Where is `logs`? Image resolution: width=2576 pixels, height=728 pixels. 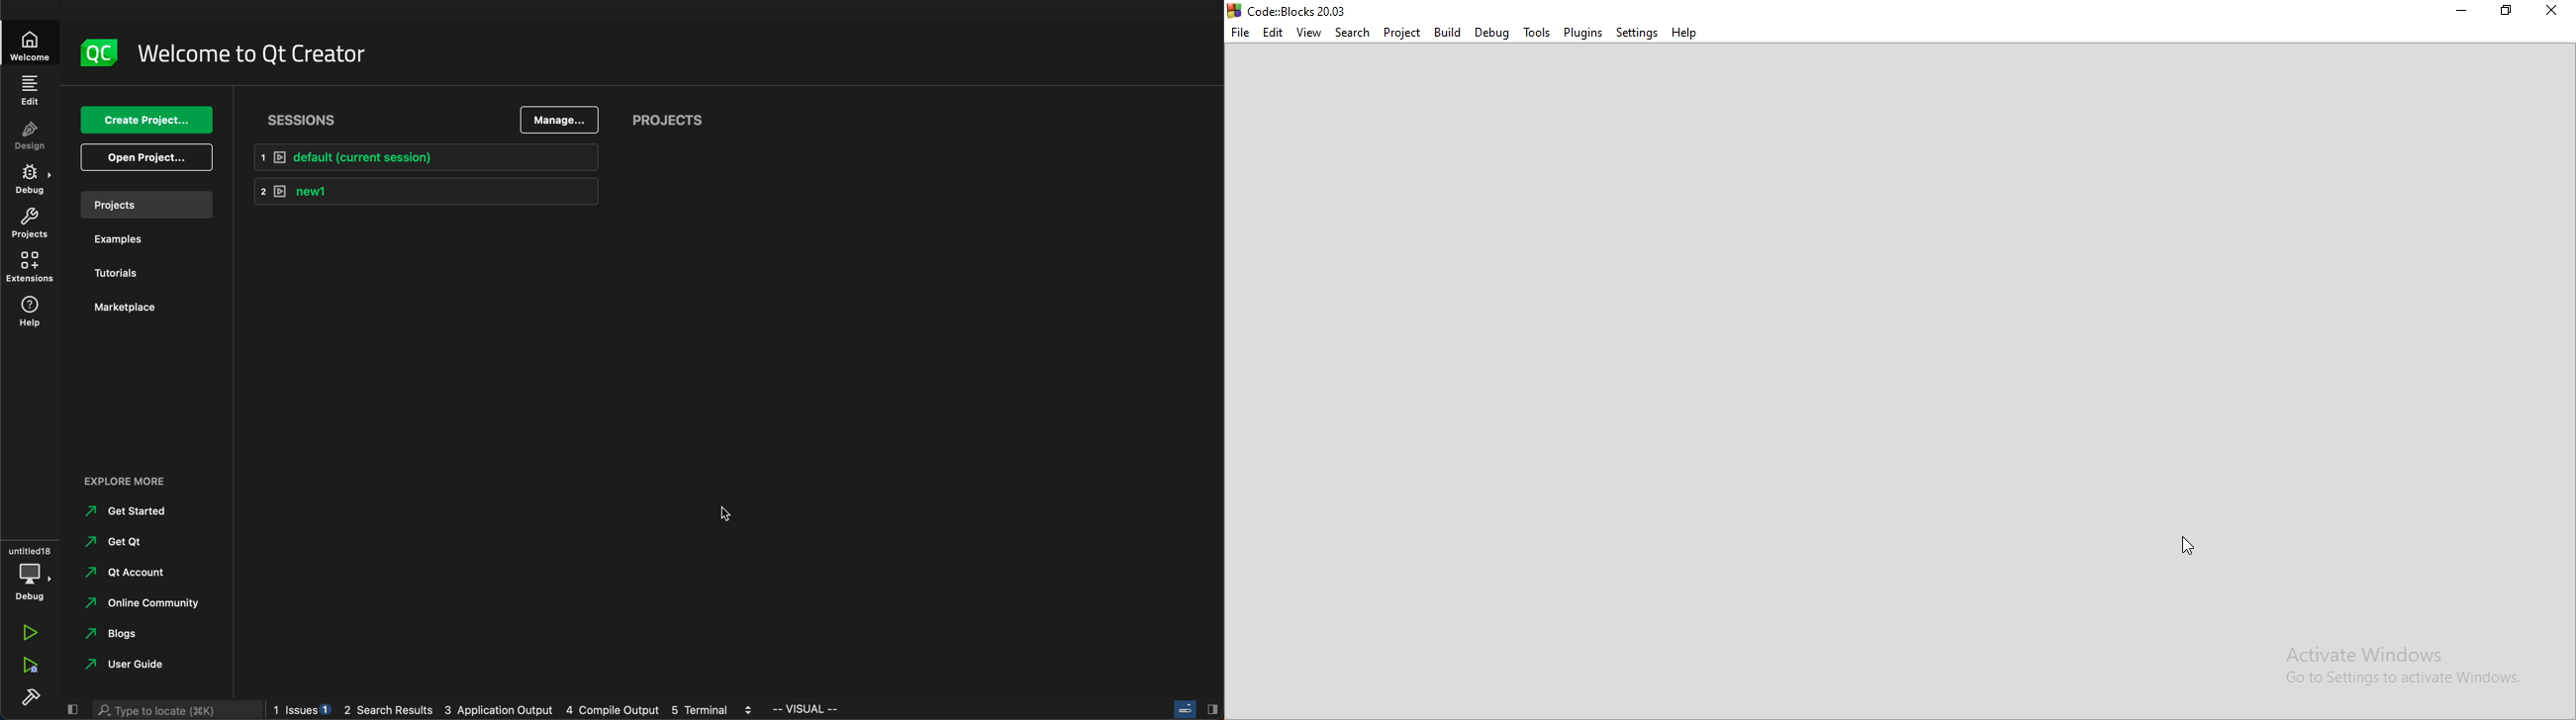 logs is located at coordinates (514, 711).